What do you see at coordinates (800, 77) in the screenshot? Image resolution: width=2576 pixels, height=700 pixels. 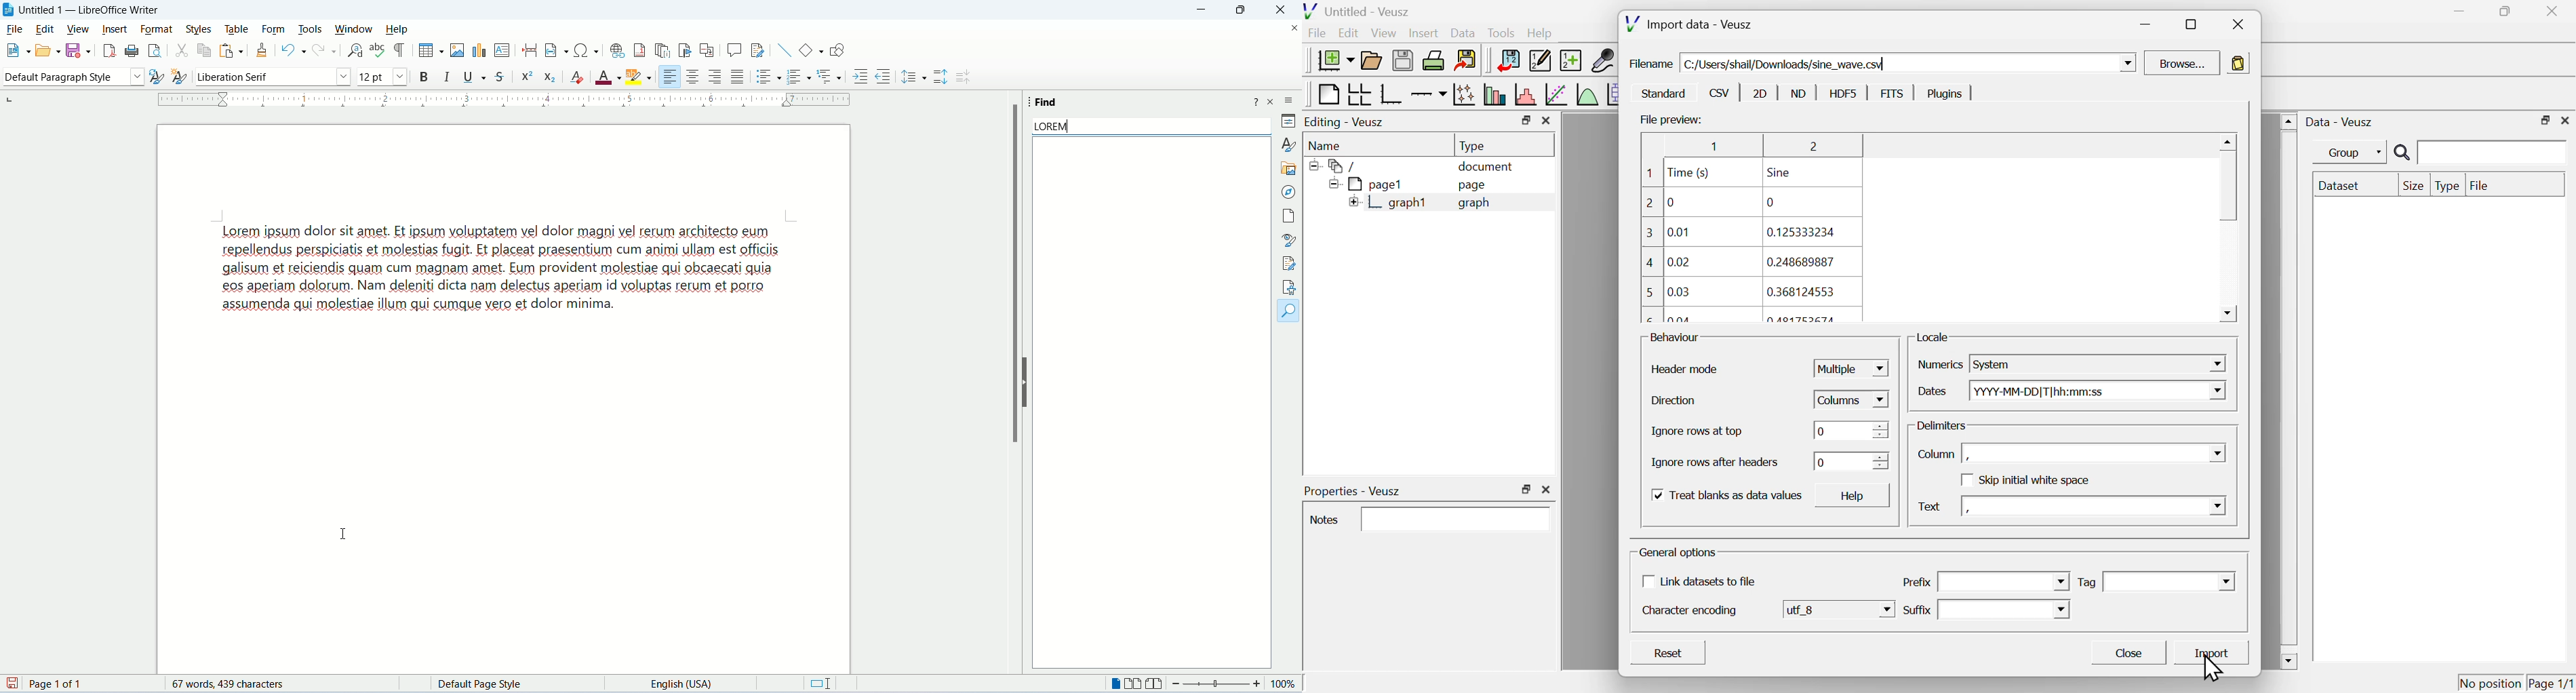 I see `ordered list` at bounding box center [800, 77].